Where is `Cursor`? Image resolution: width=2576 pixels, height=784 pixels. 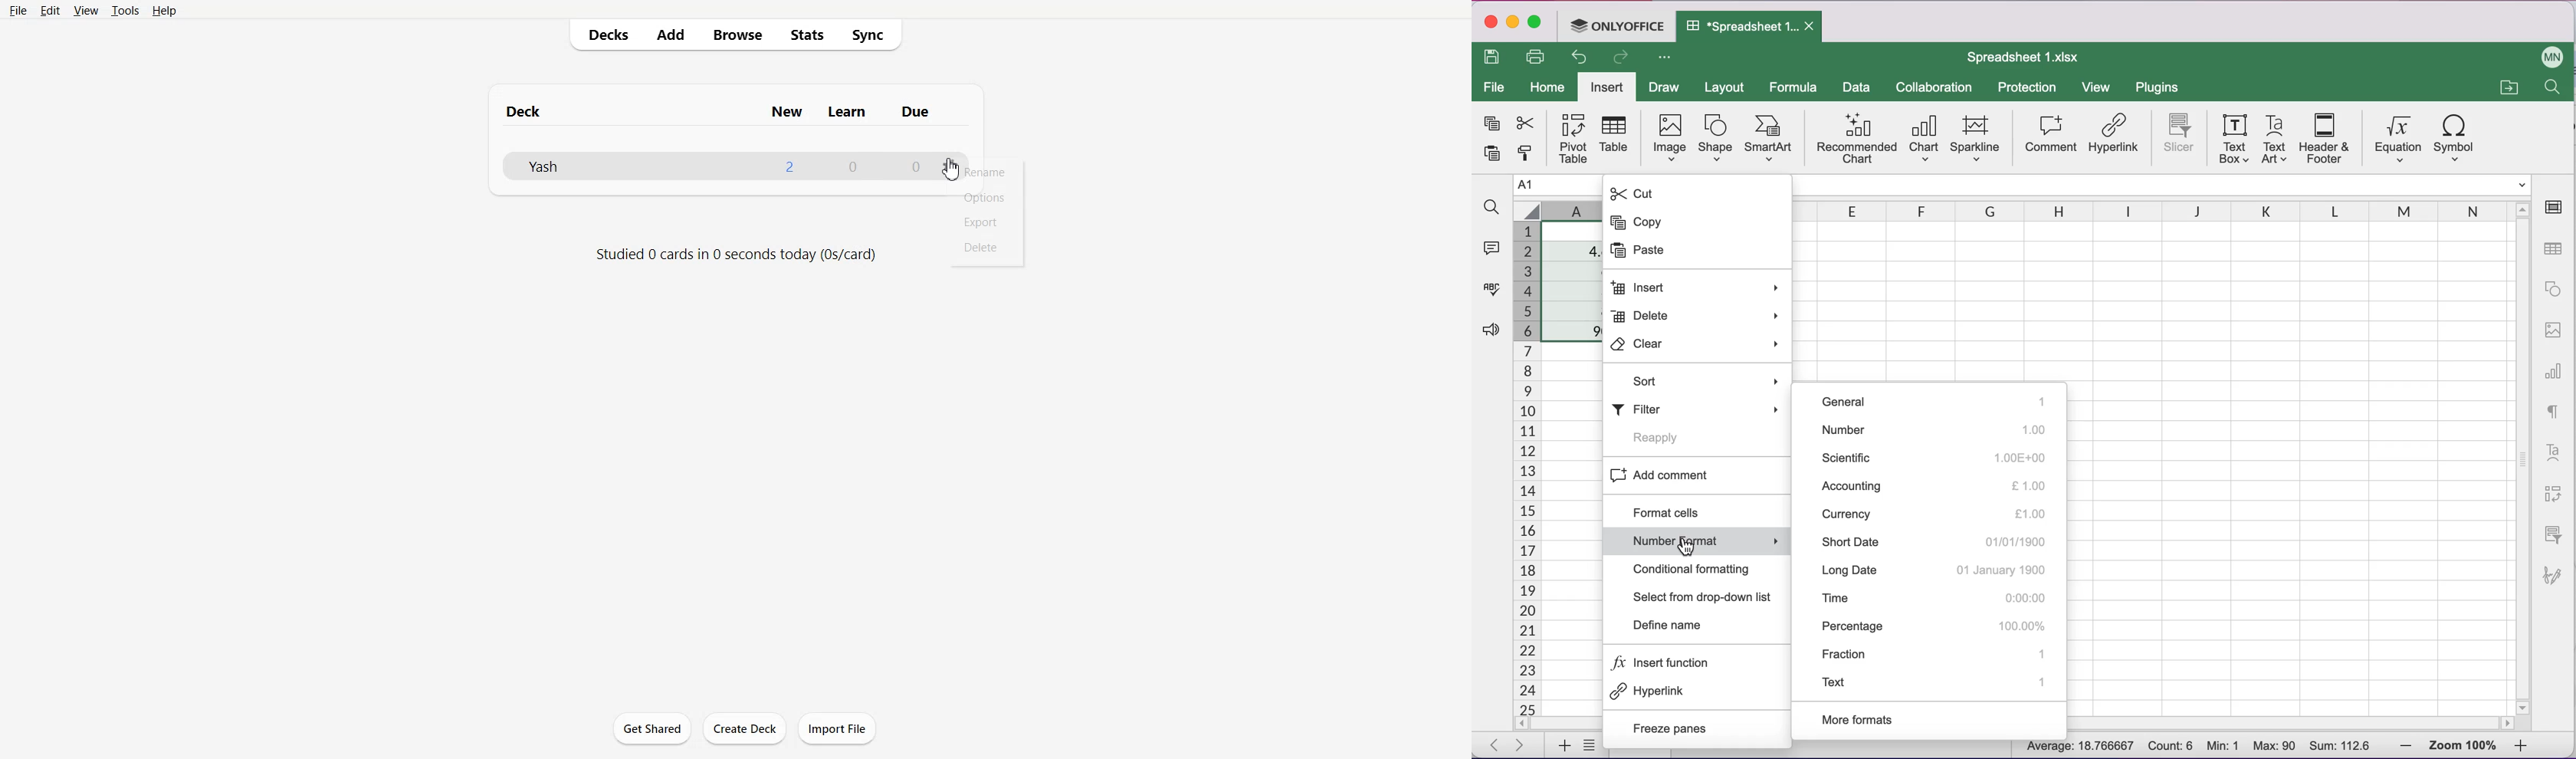 Cursor is located at coordinates (951, 169).